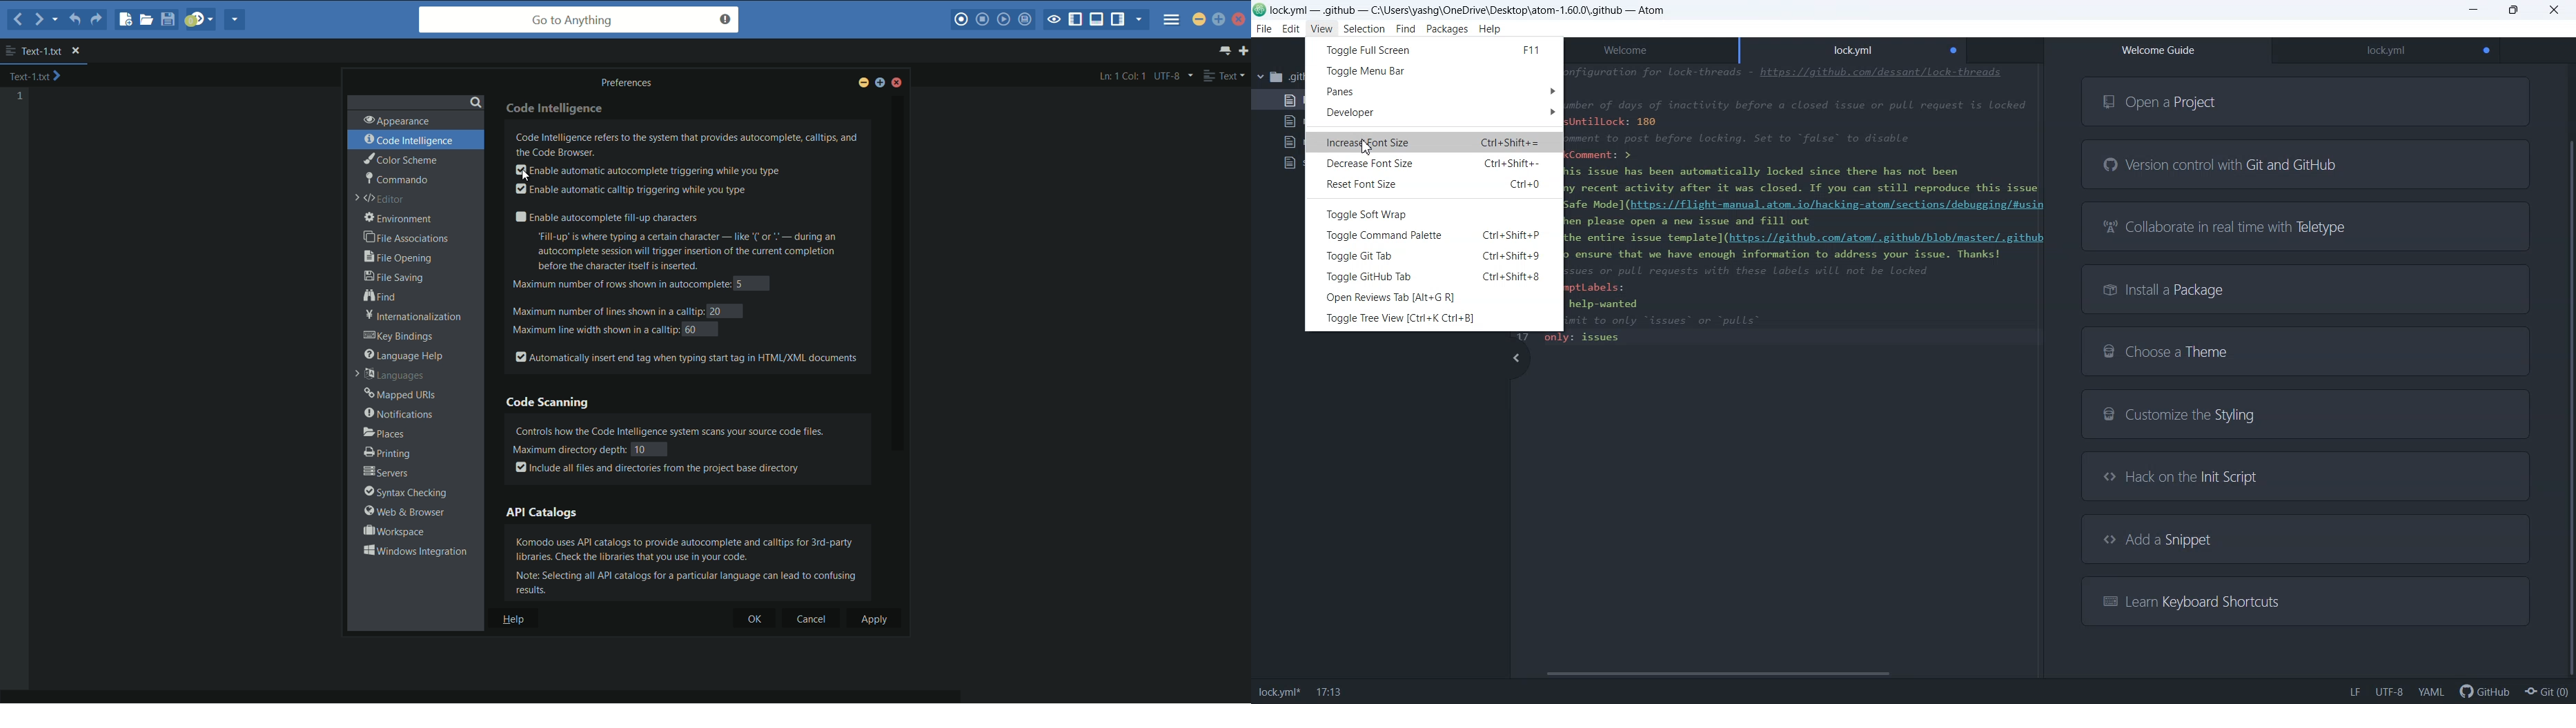 The image size is (2576, 728). I want to click on menu, so click(1172, 16).